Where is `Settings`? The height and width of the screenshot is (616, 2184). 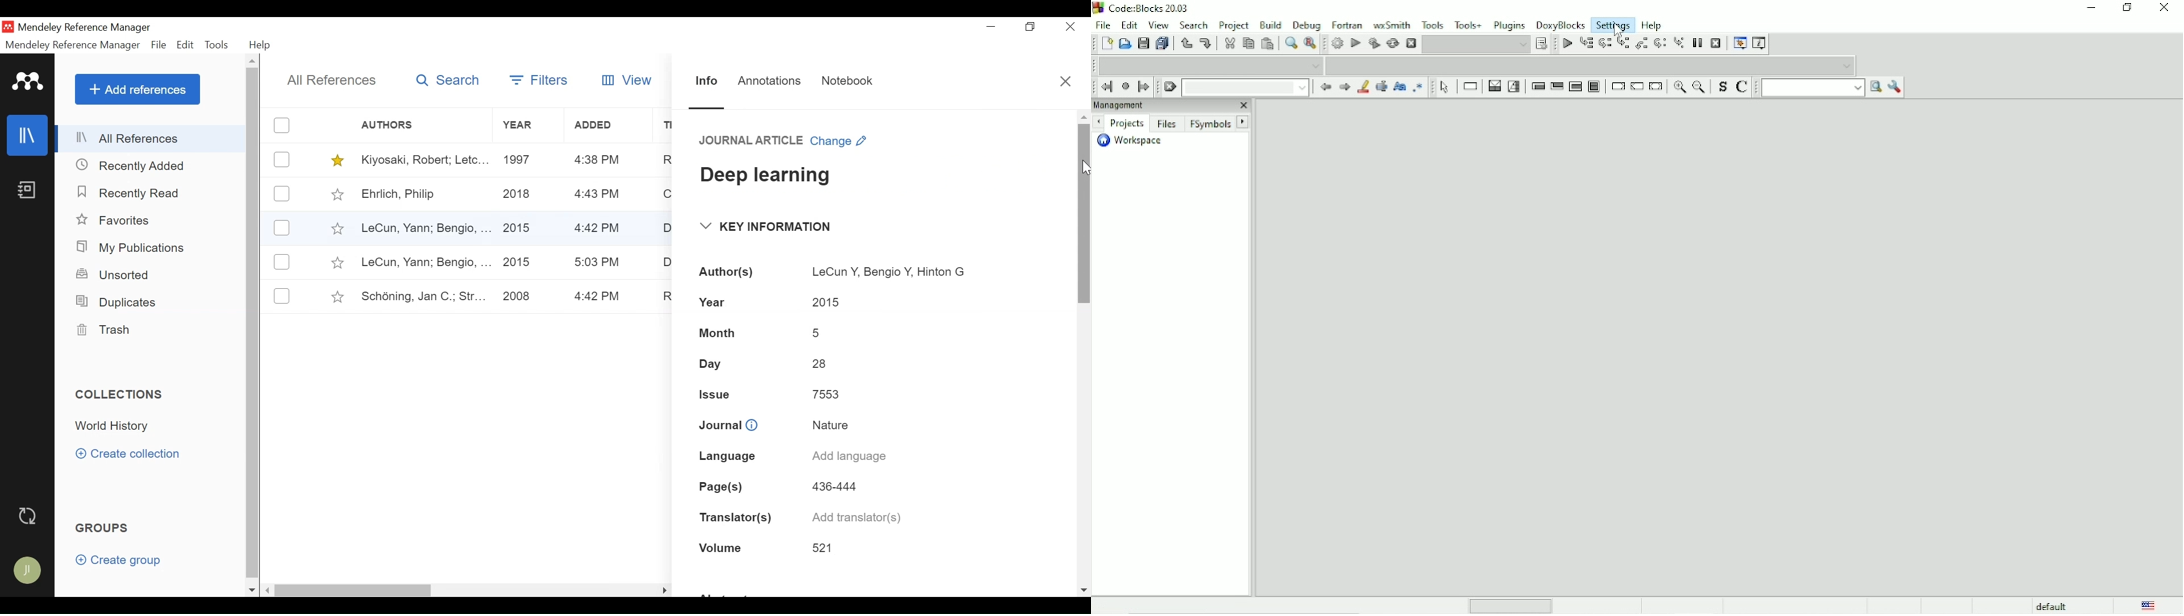 Settings is located at coordinates (1614, 25).